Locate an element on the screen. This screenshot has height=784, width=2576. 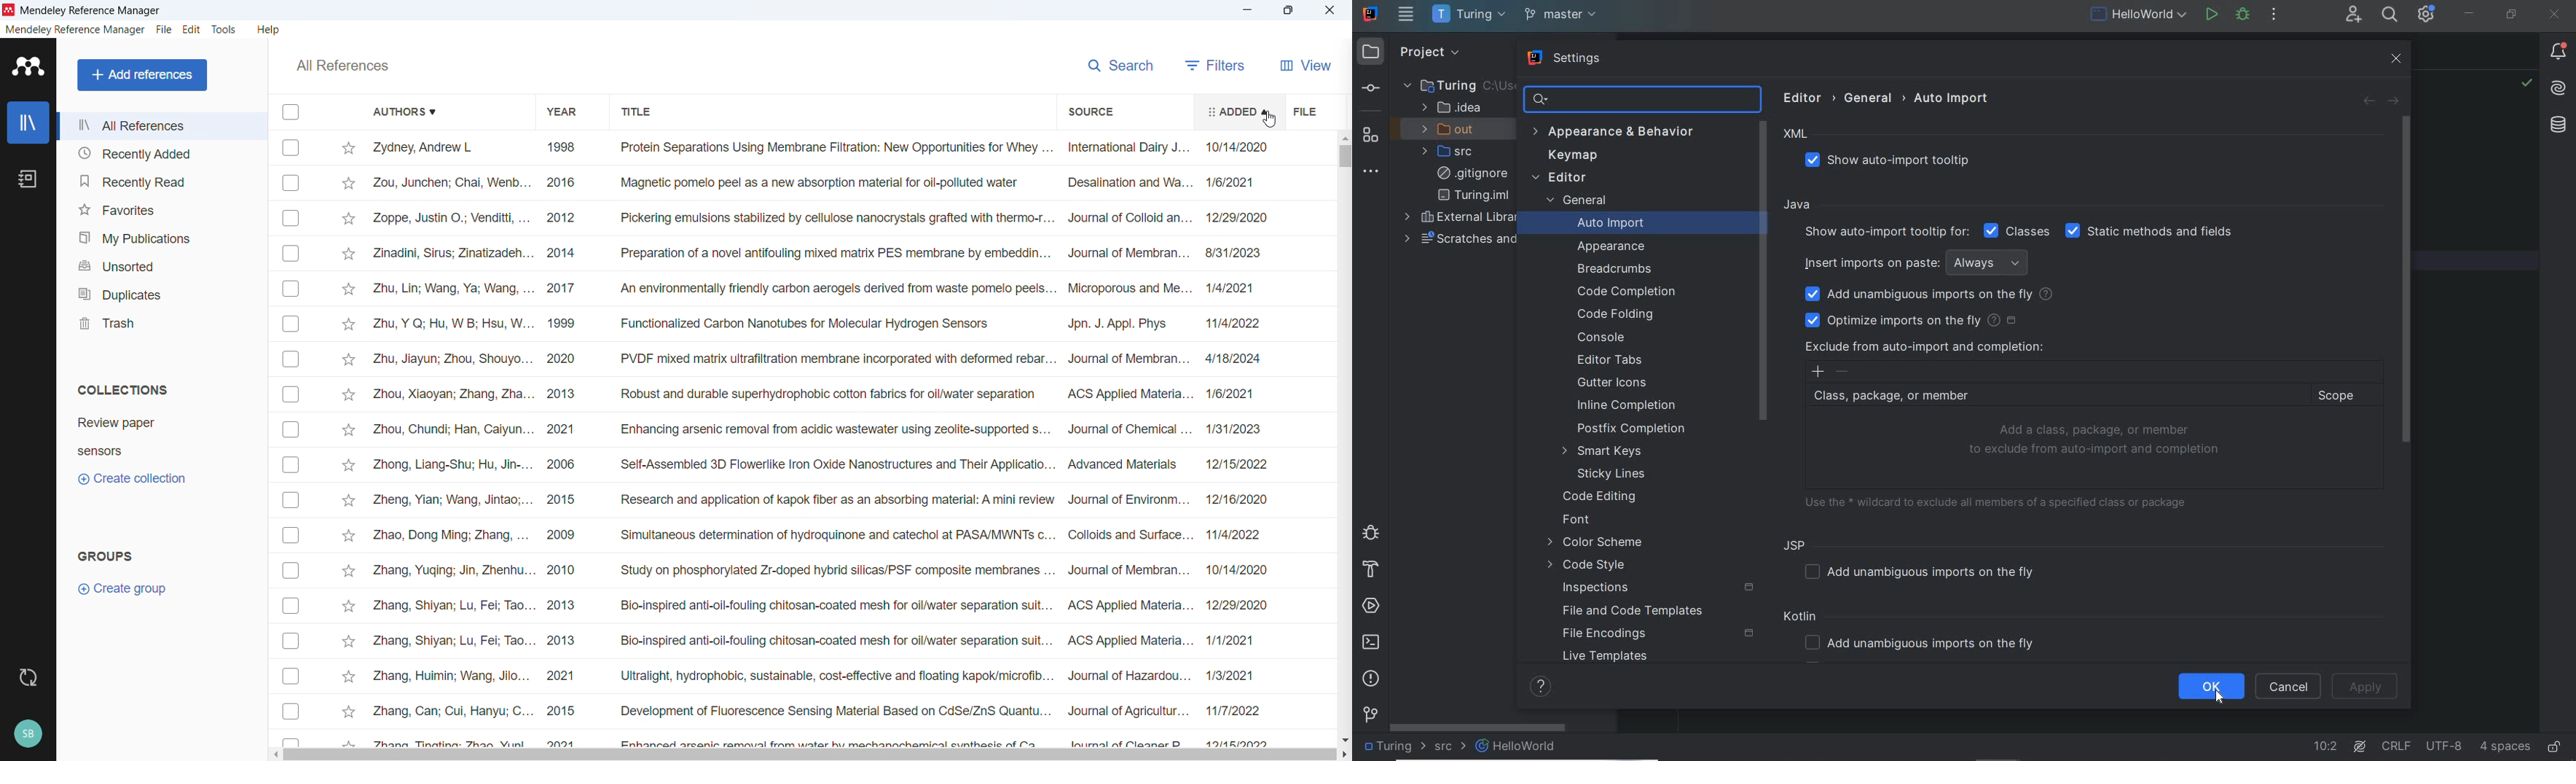
INSPECTIONS is located at coordinates (1659, 588).